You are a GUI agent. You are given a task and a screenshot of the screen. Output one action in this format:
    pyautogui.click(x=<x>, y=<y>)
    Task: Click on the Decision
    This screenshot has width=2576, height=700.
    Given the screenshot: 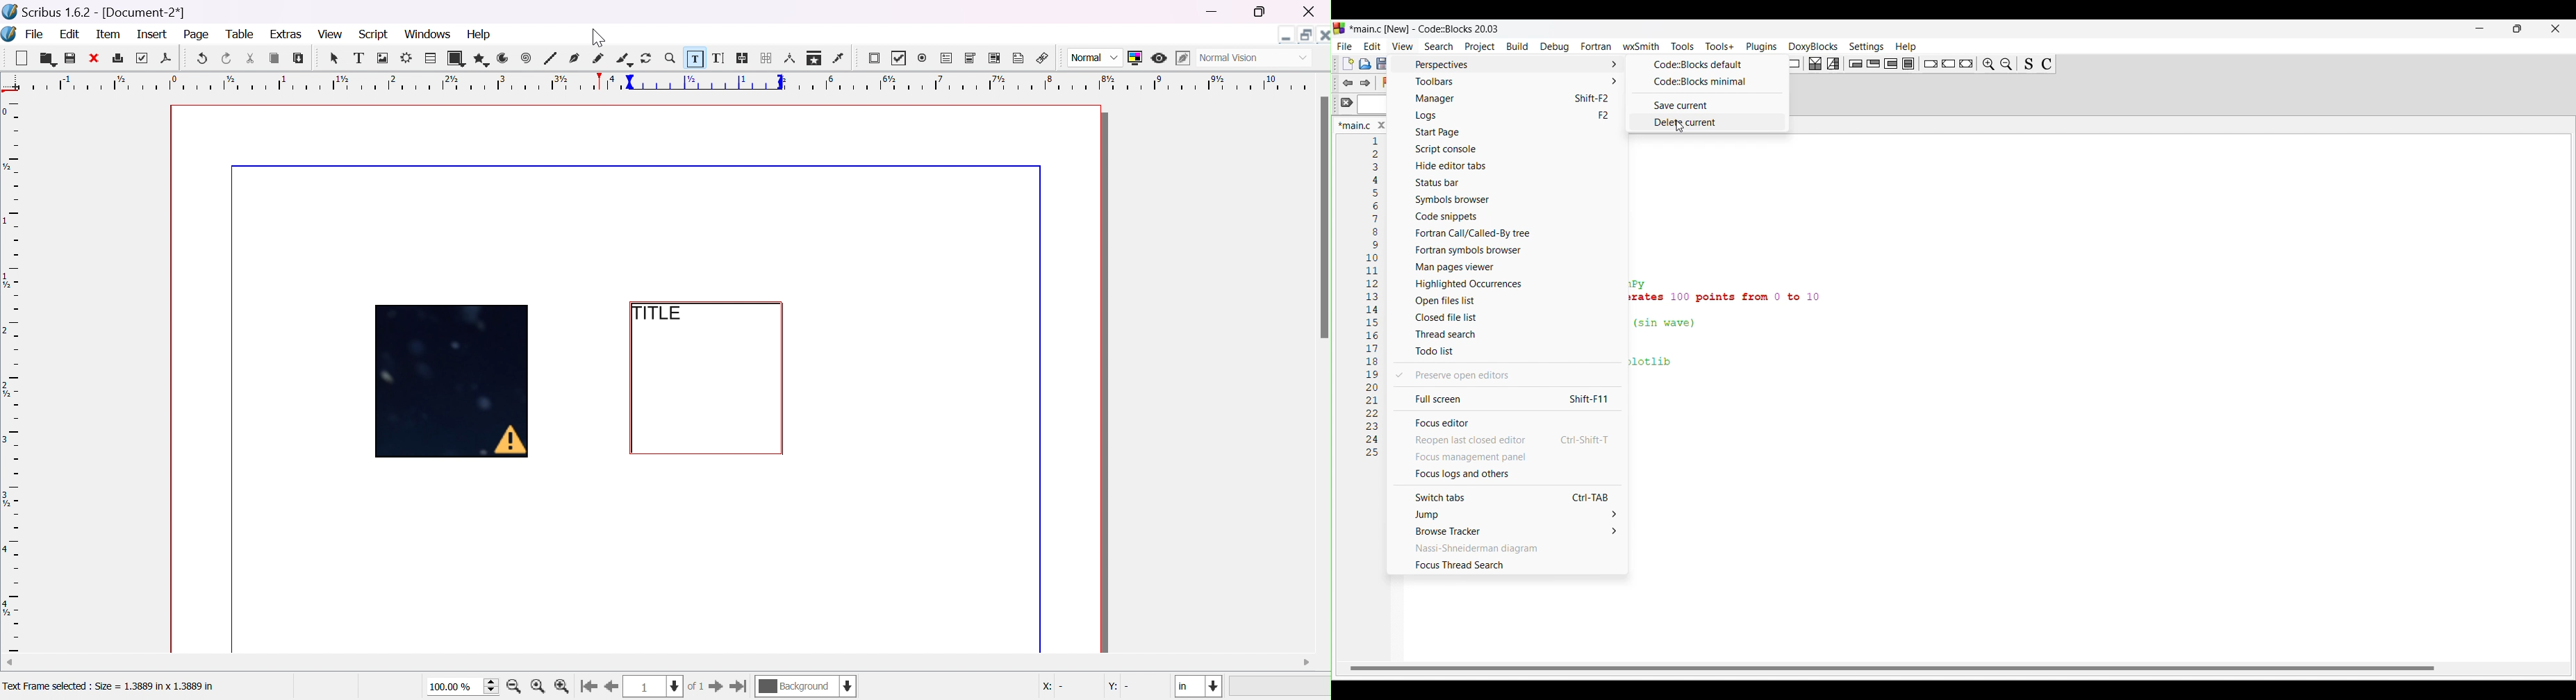 What is the action you would take?
    pyautogui.click(x=1815, y=64)
    